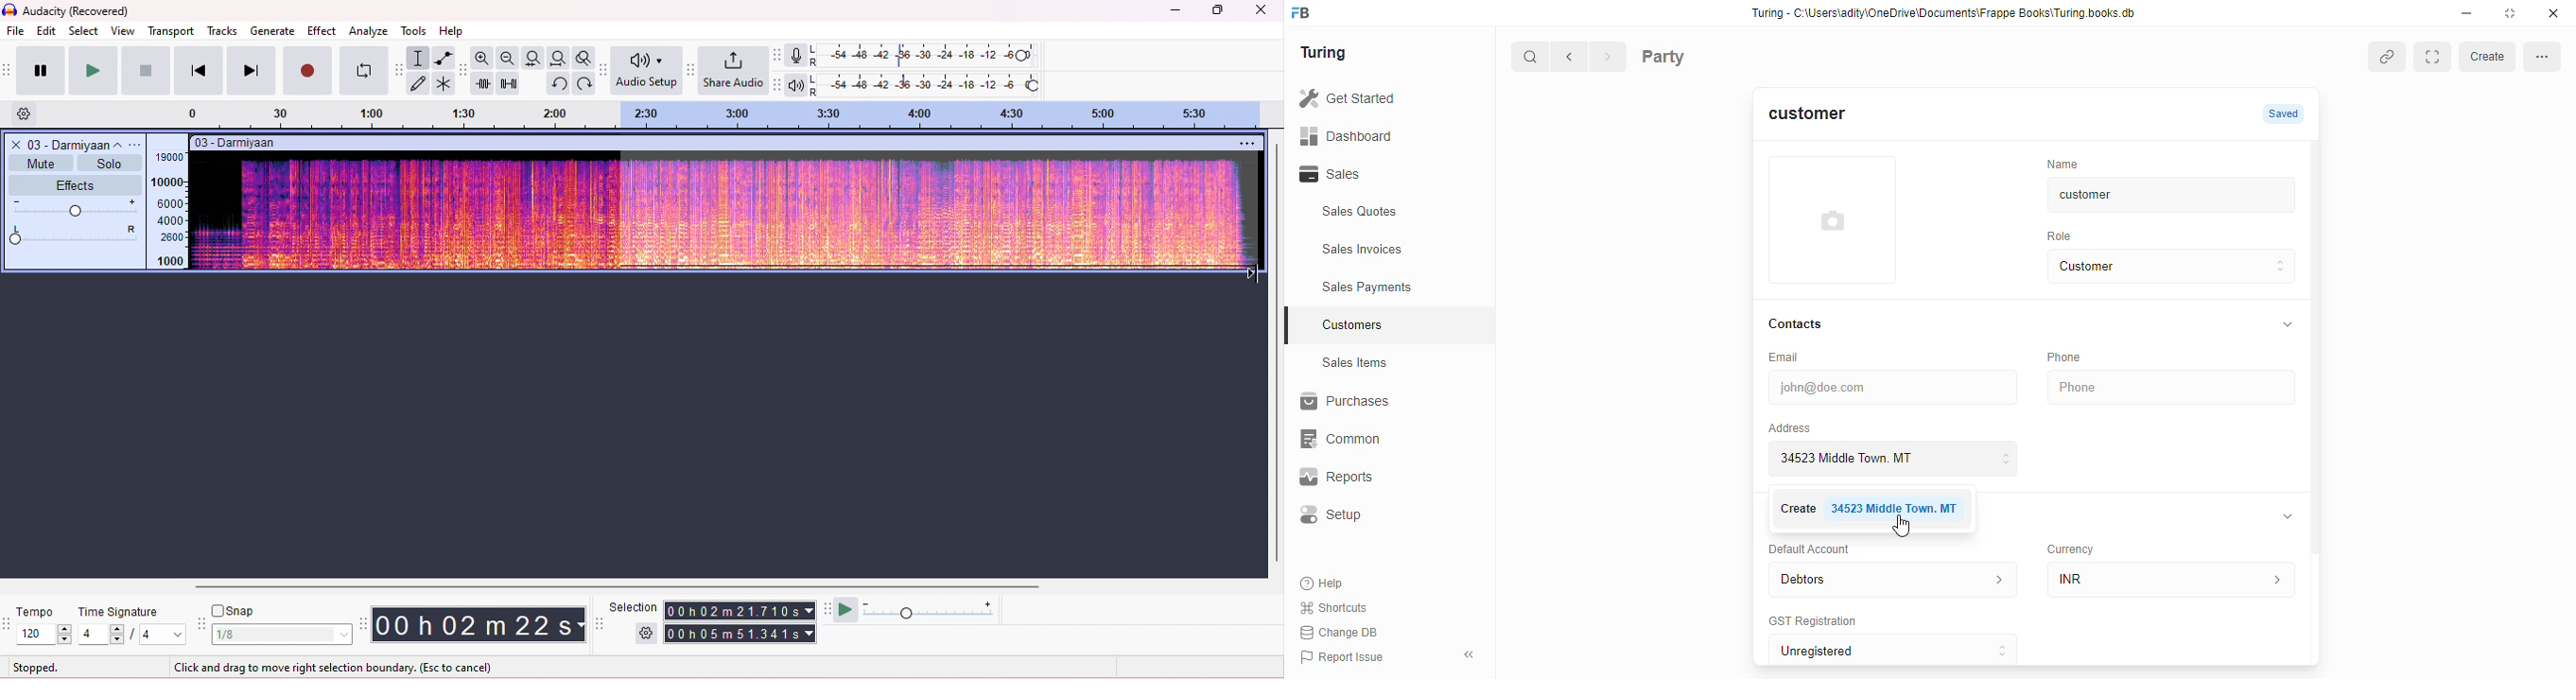  I want to click on Change DB, so click(1343, 632).